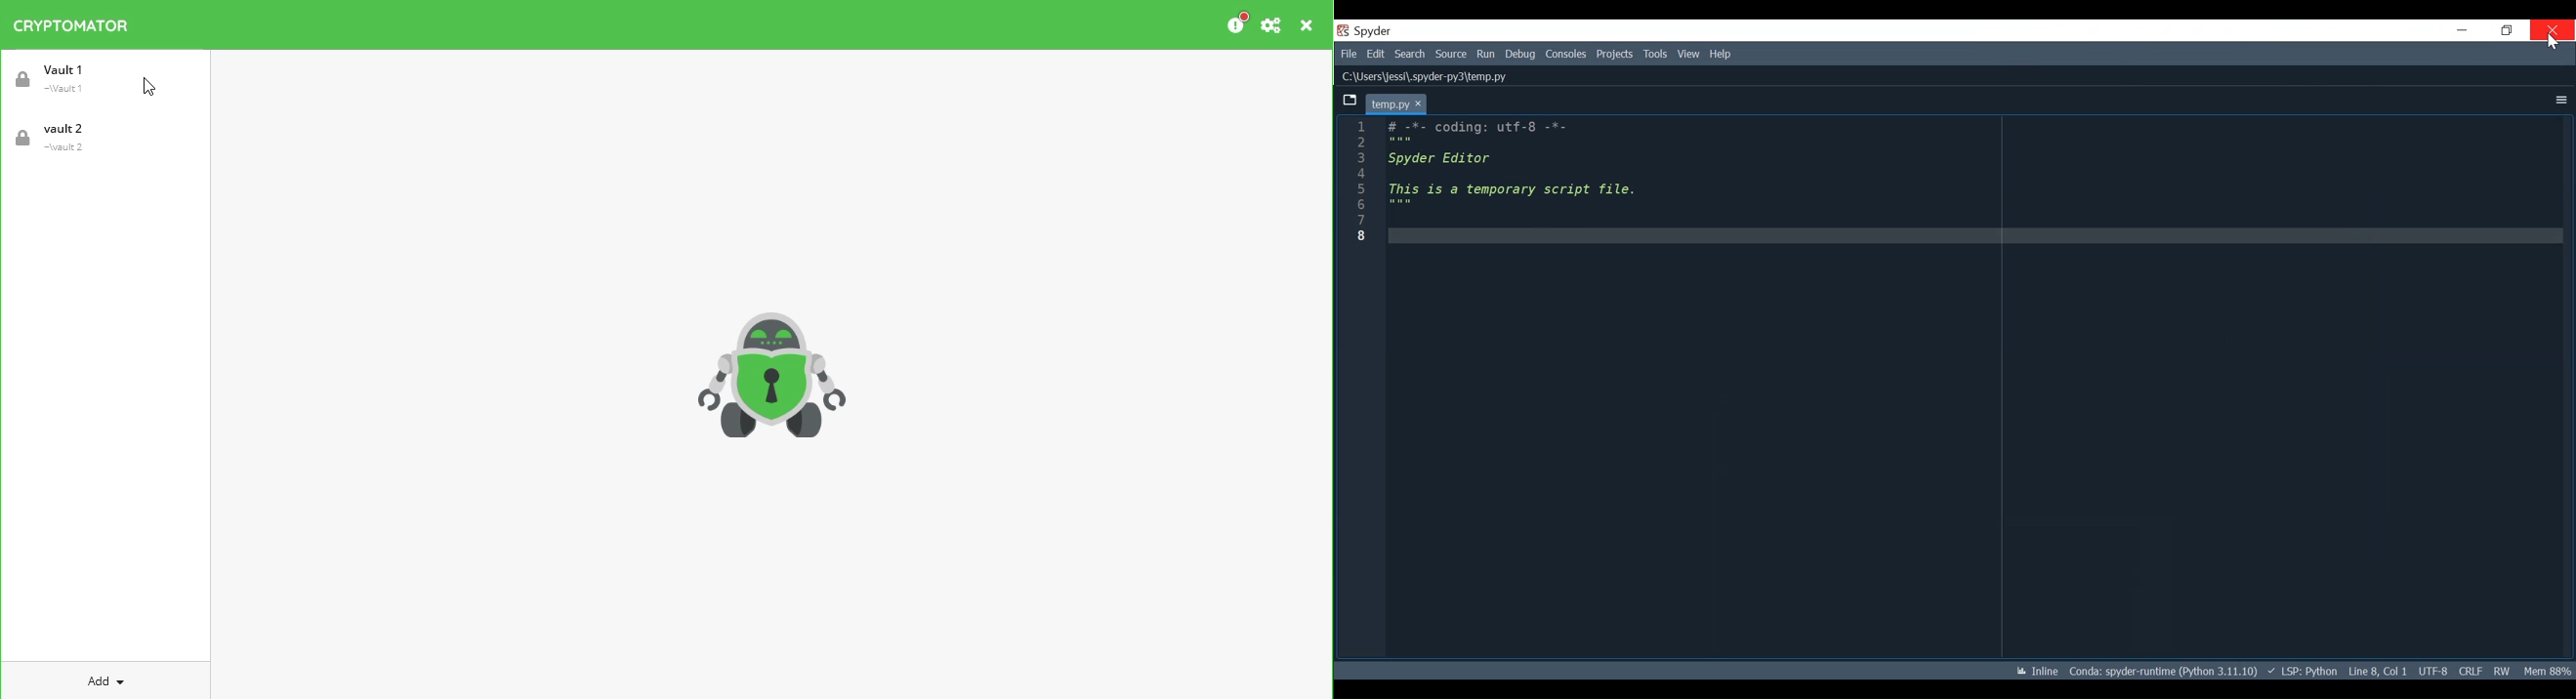 The height and width of the screenshot is (700, 2576). What do you see at coordinates (1689, 54) in the screenshot?
I see `View` at bounding box center [1689, 54].